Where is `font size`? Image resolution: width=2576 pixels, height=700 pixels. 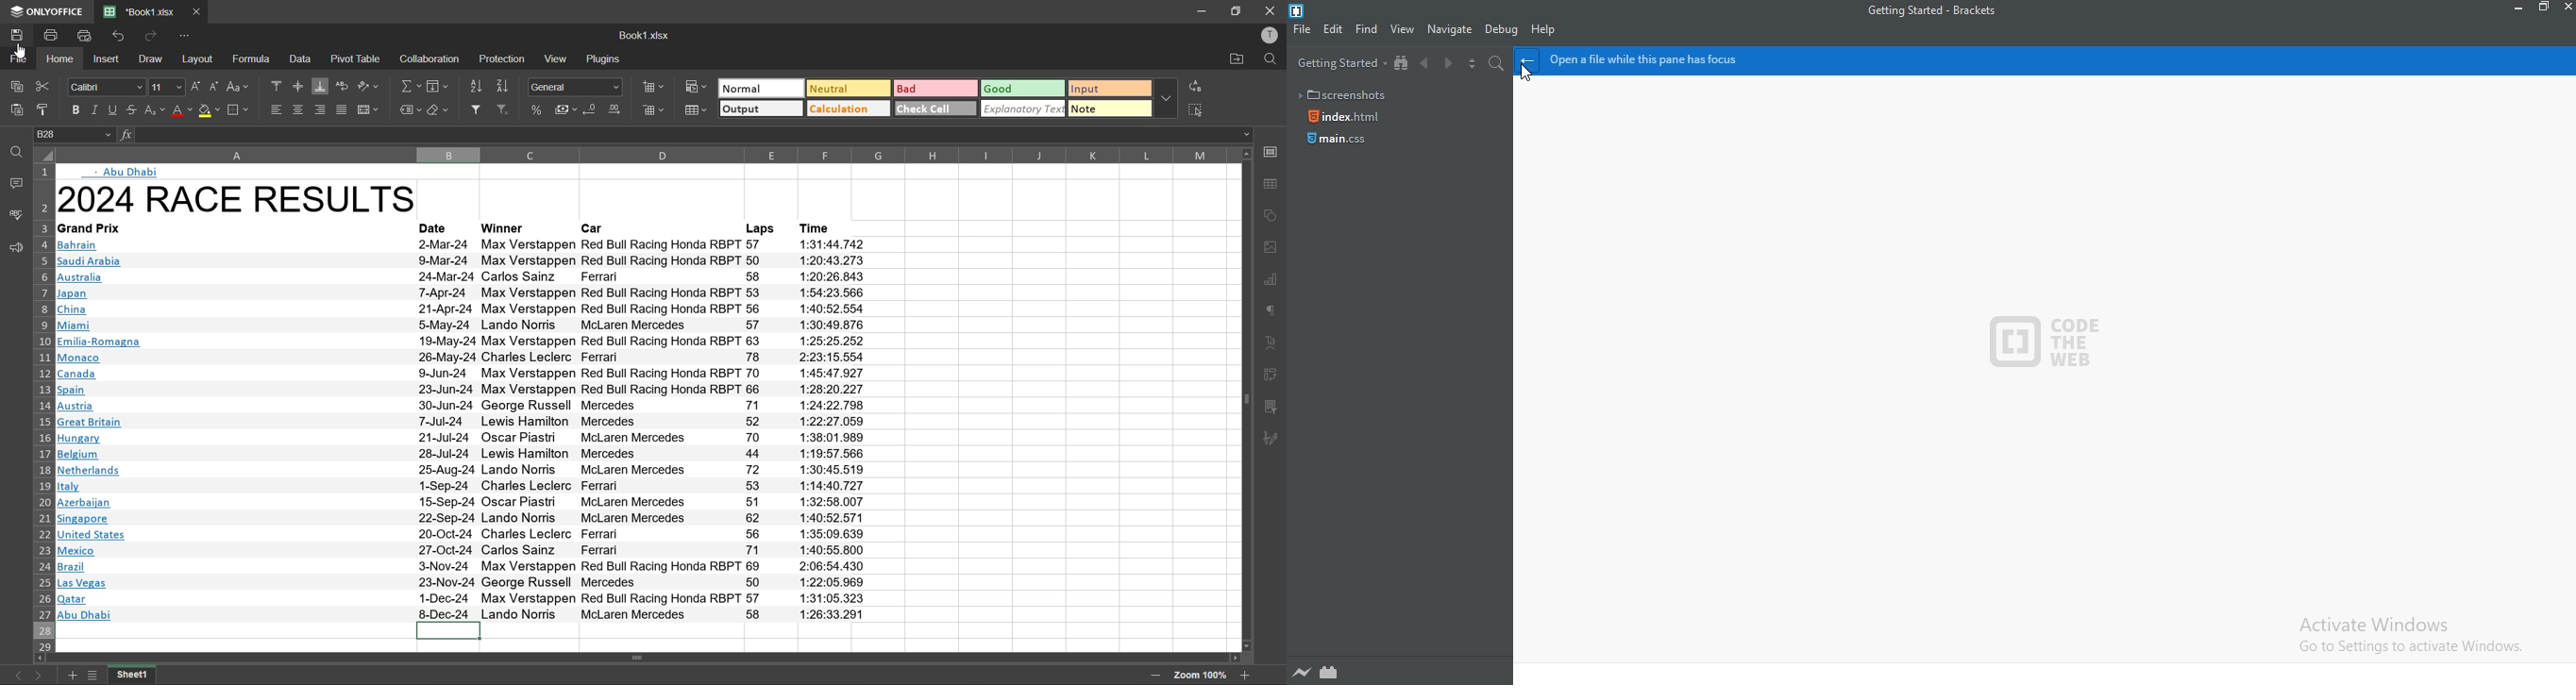
font size is located at coordinates (165, 88).